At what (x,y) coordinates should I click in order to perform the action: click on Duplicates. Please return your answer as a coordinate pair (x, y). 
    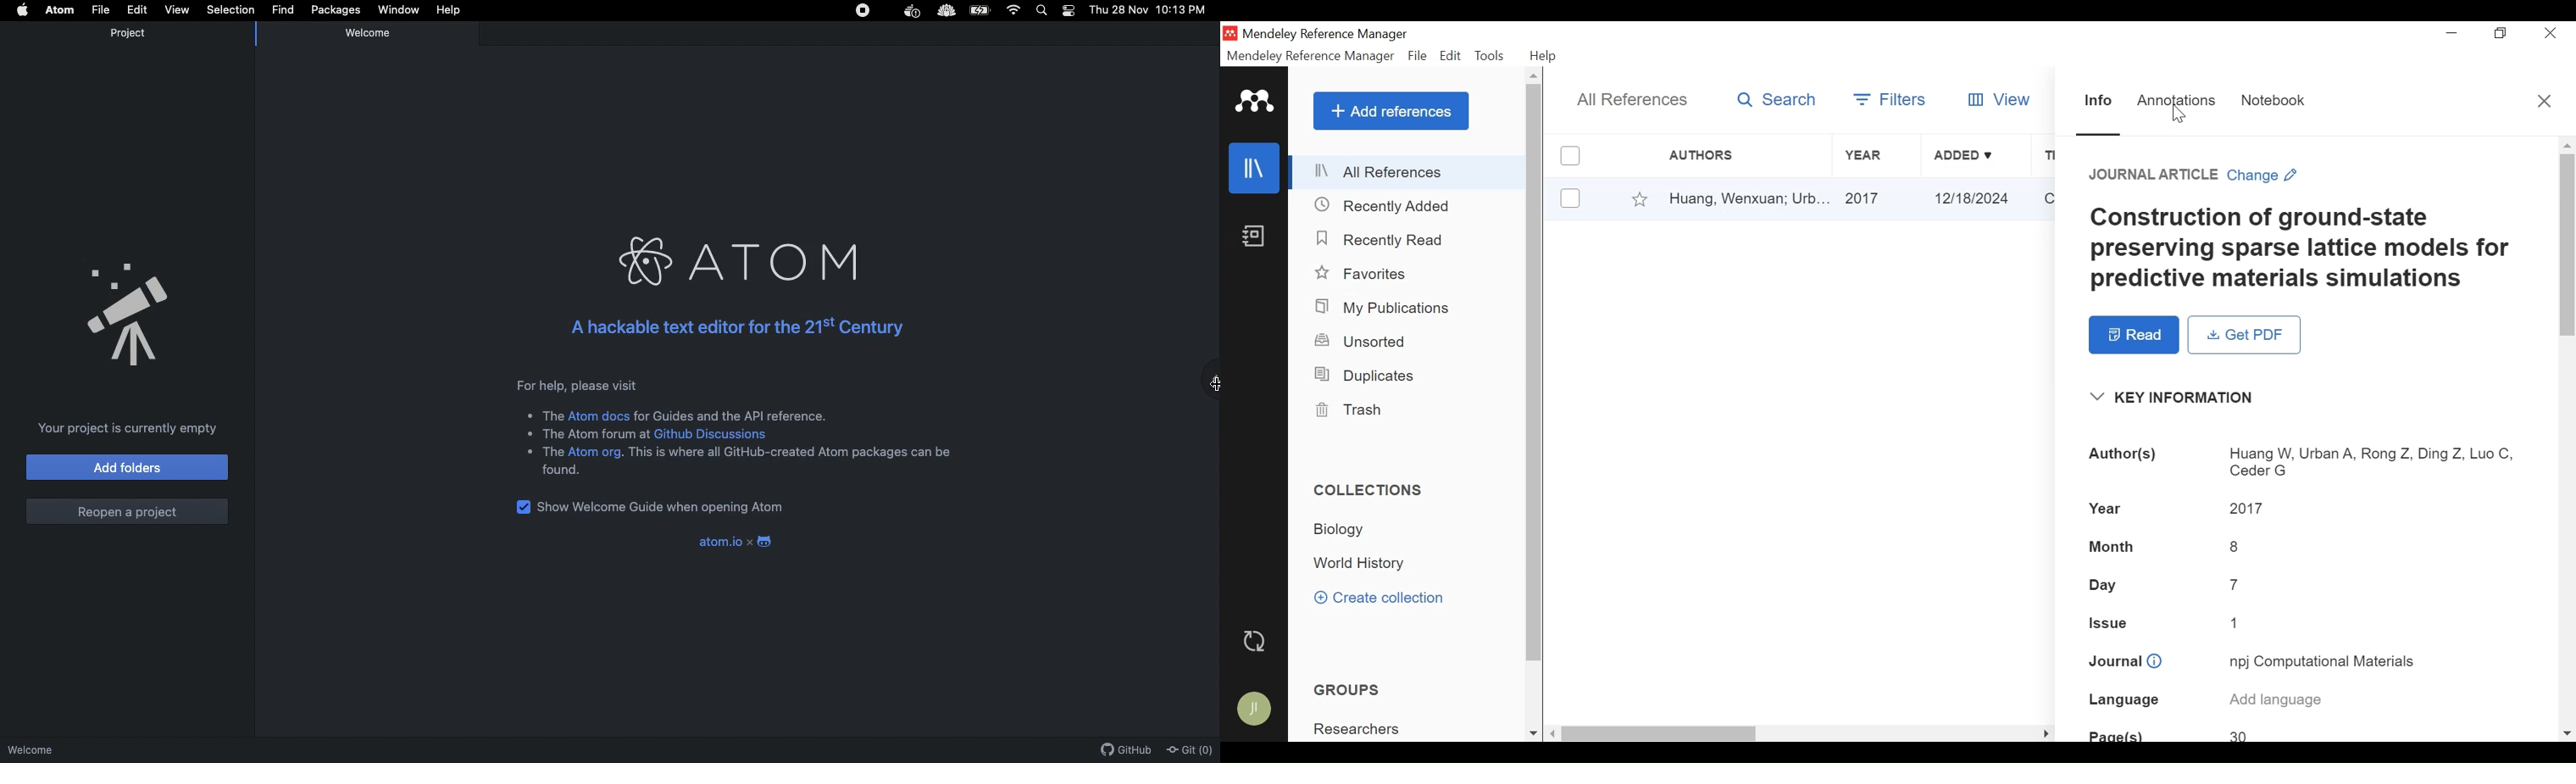
    Looking at the image, I should click on (1367, 374).